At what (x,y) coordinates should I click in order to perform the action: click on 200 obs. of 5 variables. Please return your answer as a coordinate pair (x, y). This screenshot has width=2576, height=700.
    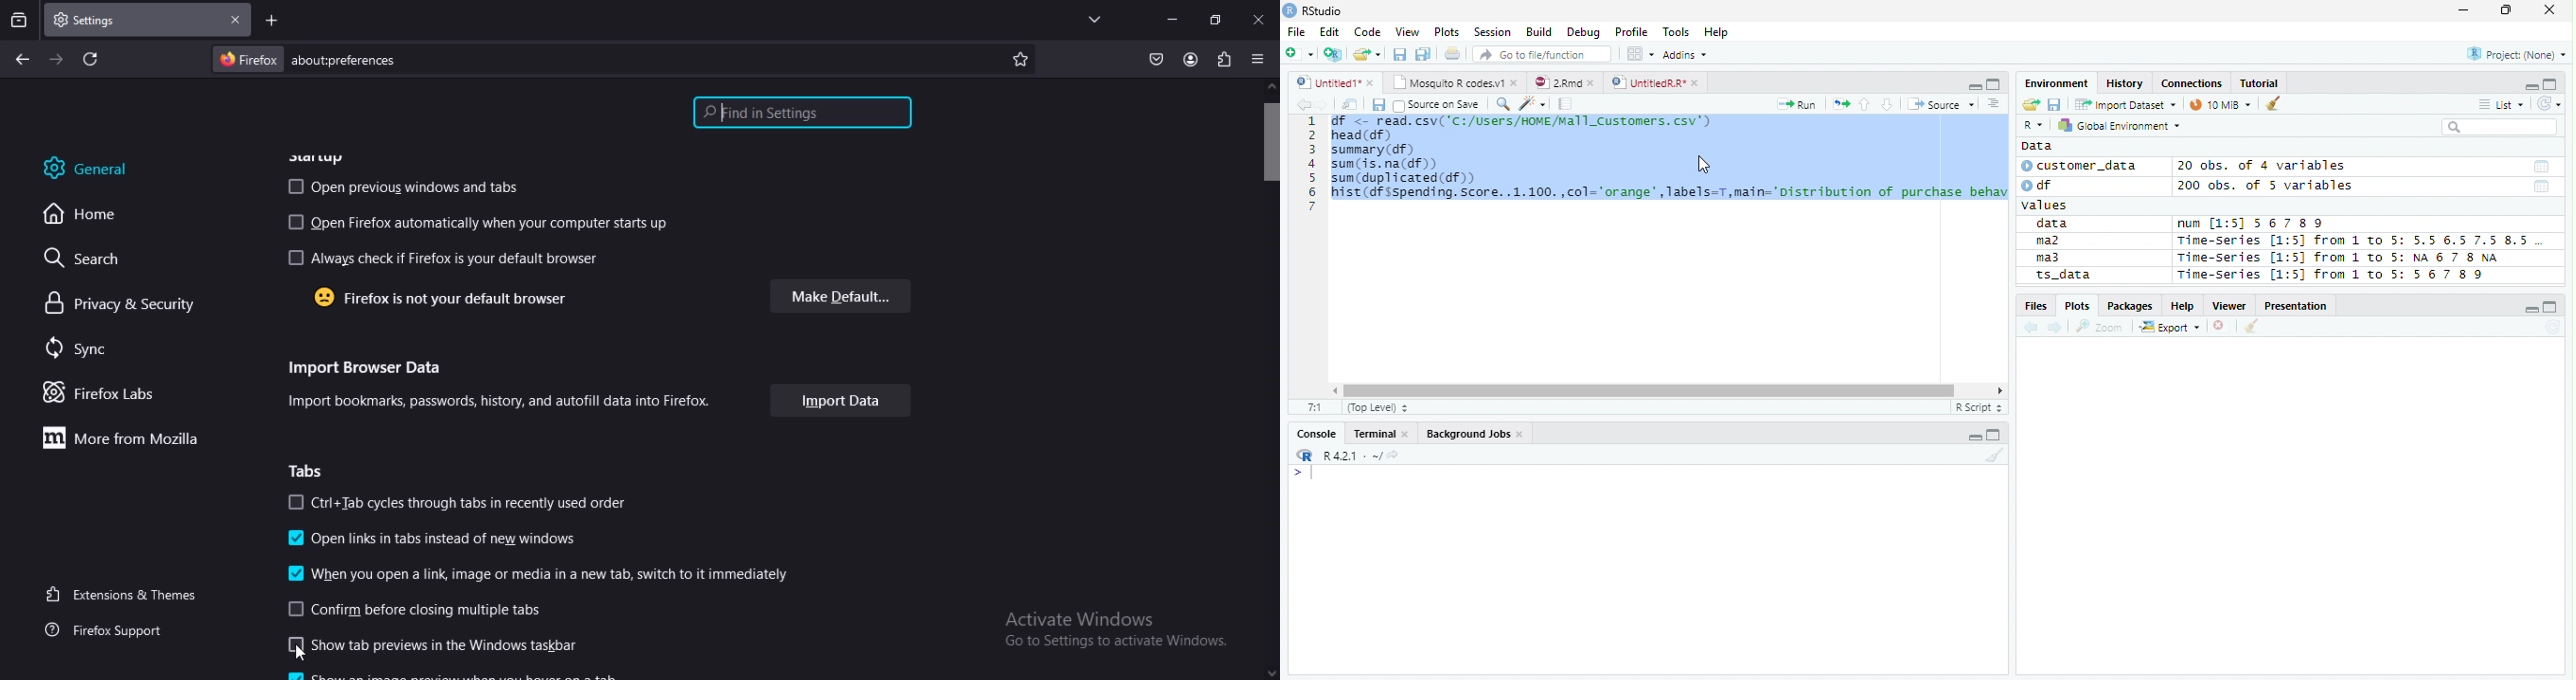
    Looking at the image, I should click on (2263, 188).